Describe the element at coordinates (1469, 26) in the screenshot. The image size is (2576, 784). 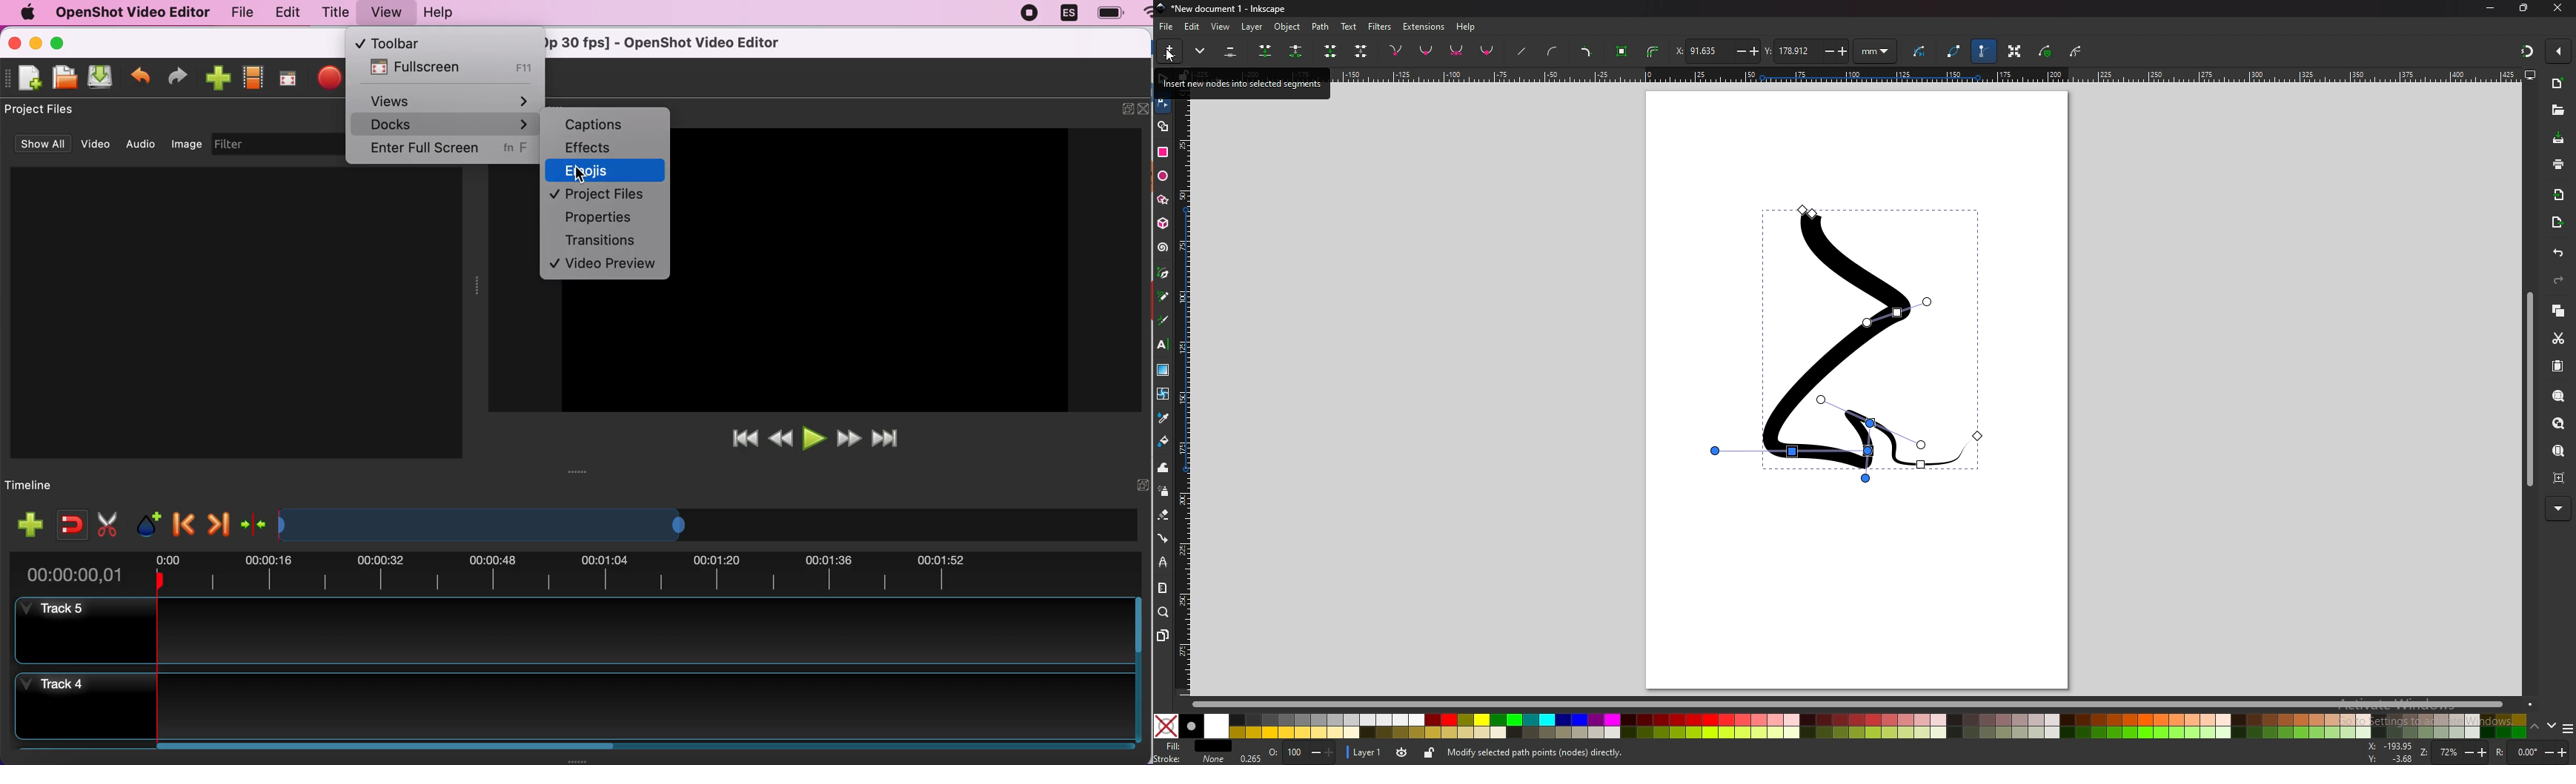
I see `help` at that location.